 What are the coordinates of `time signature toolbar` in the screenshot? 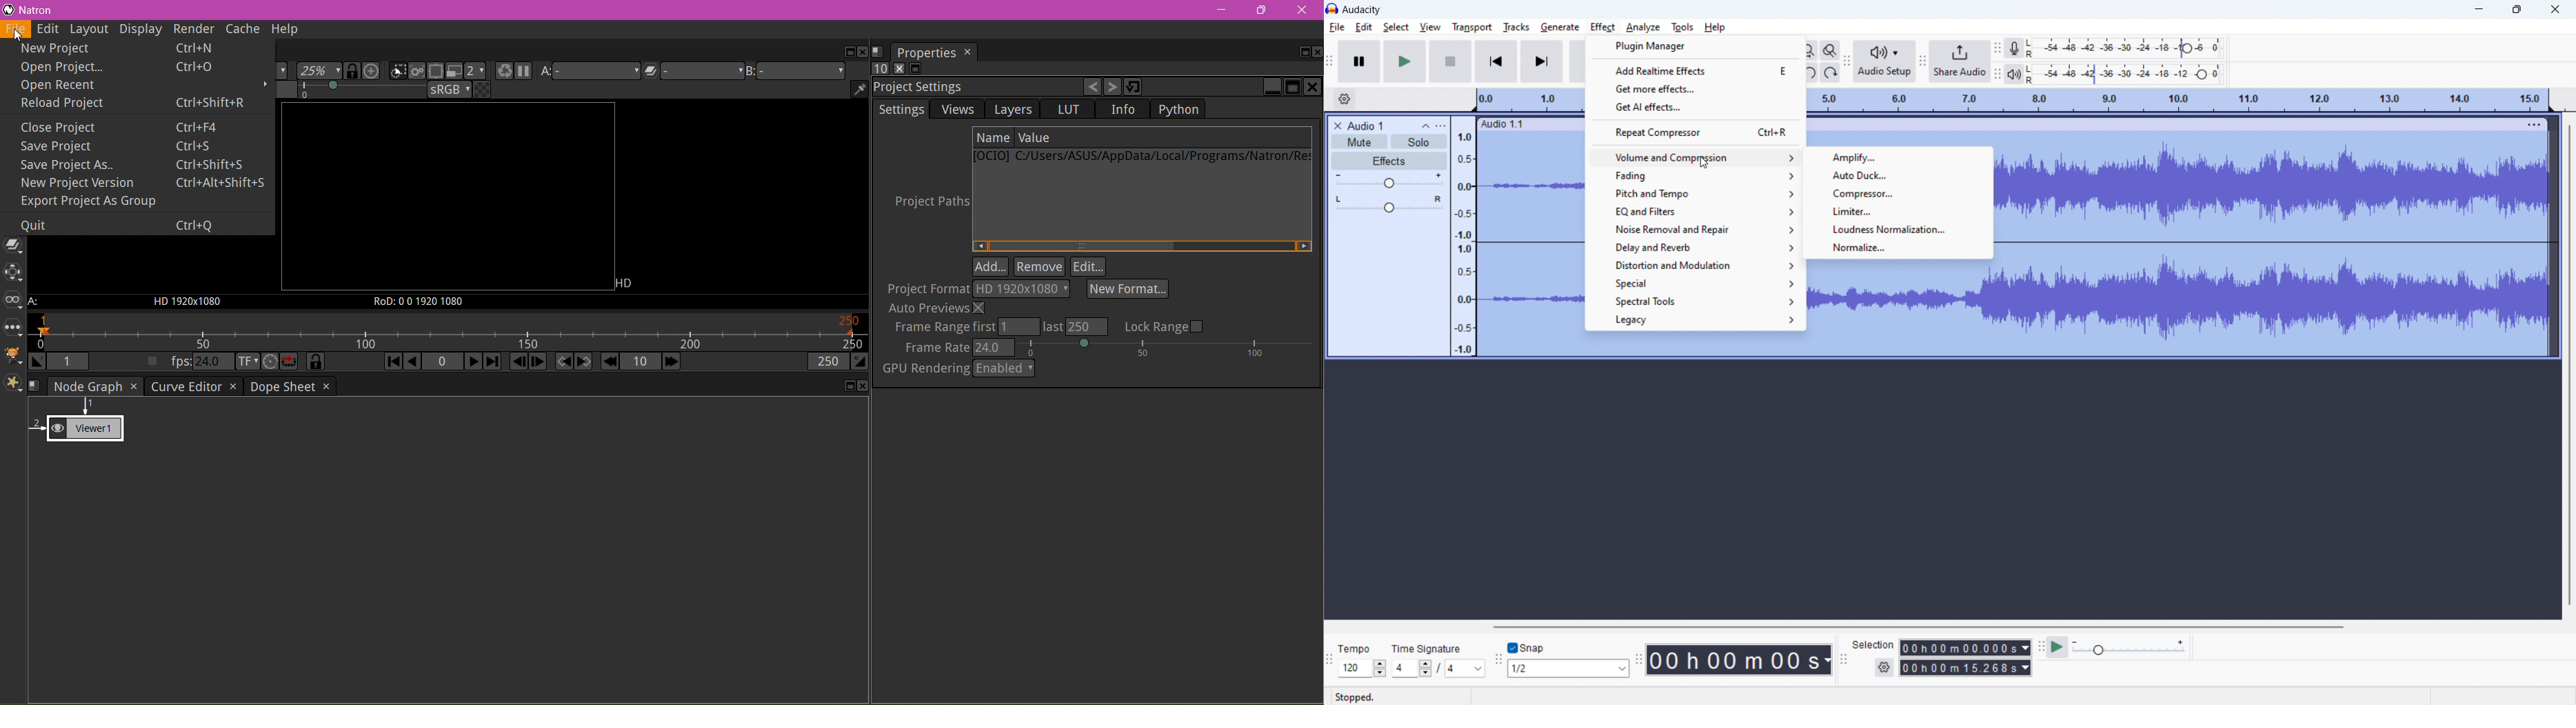 It's located at (1330, 662).